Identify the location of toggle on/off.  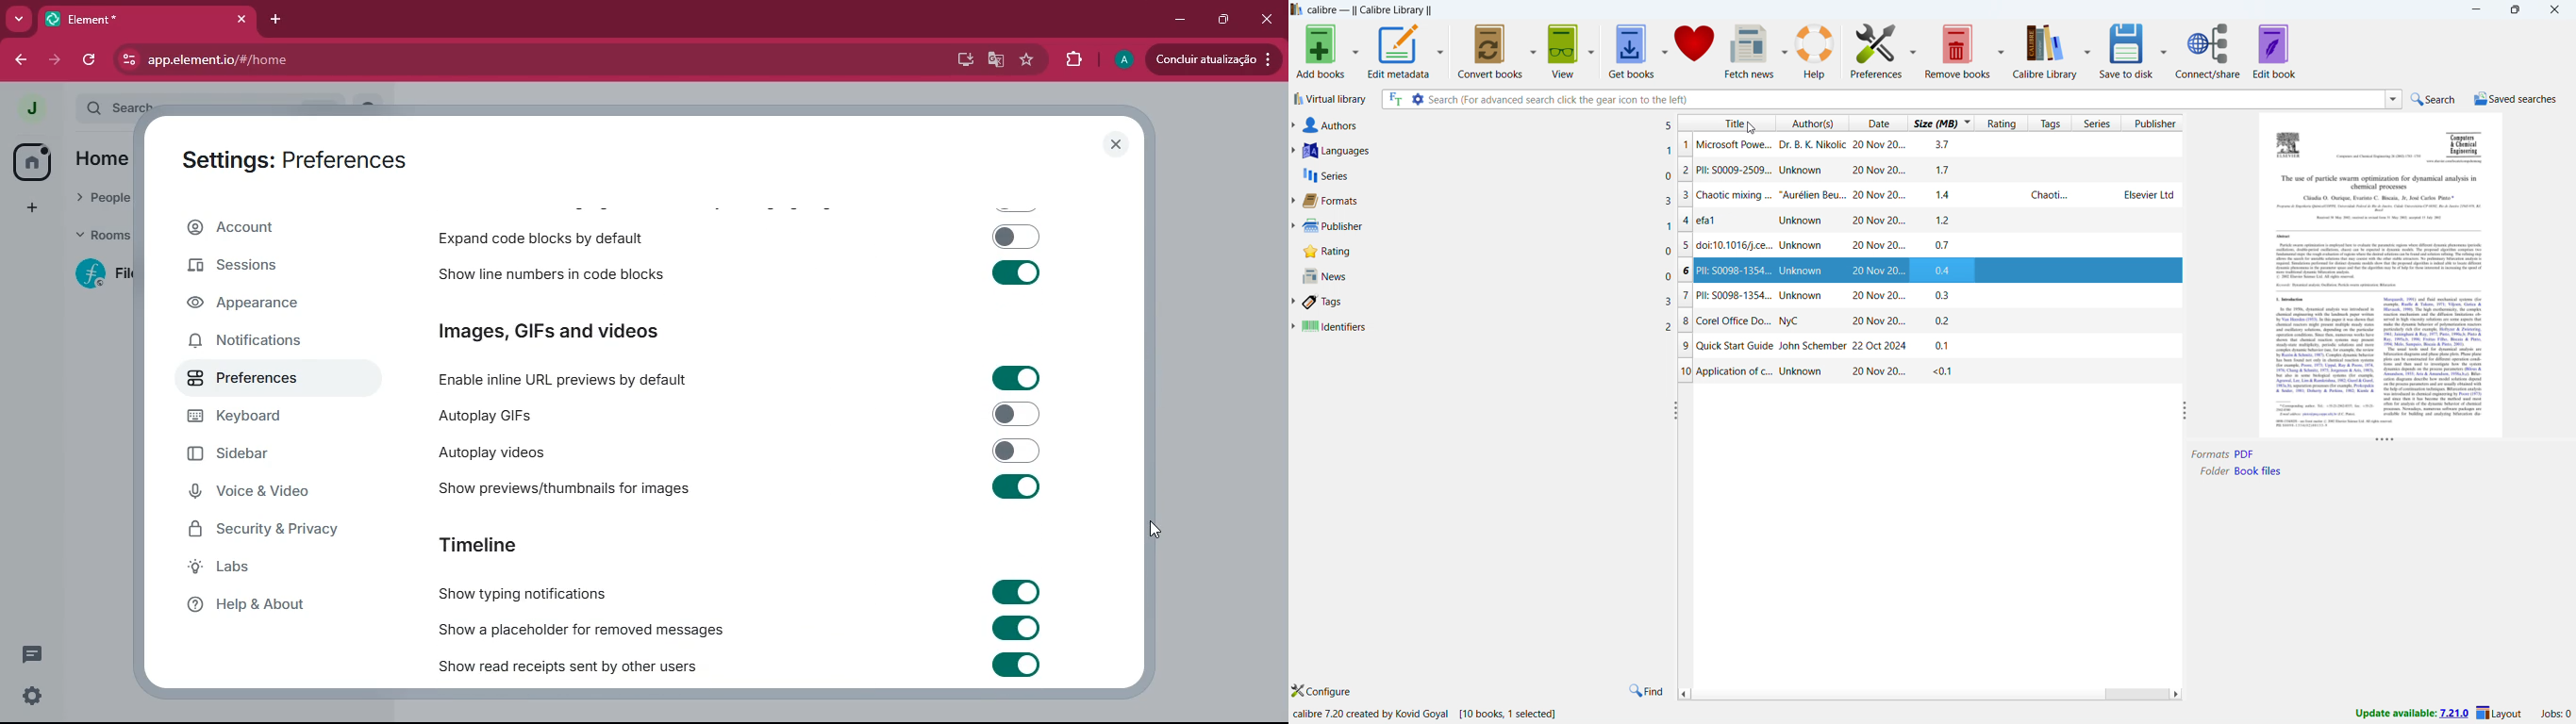
(1016, 237).